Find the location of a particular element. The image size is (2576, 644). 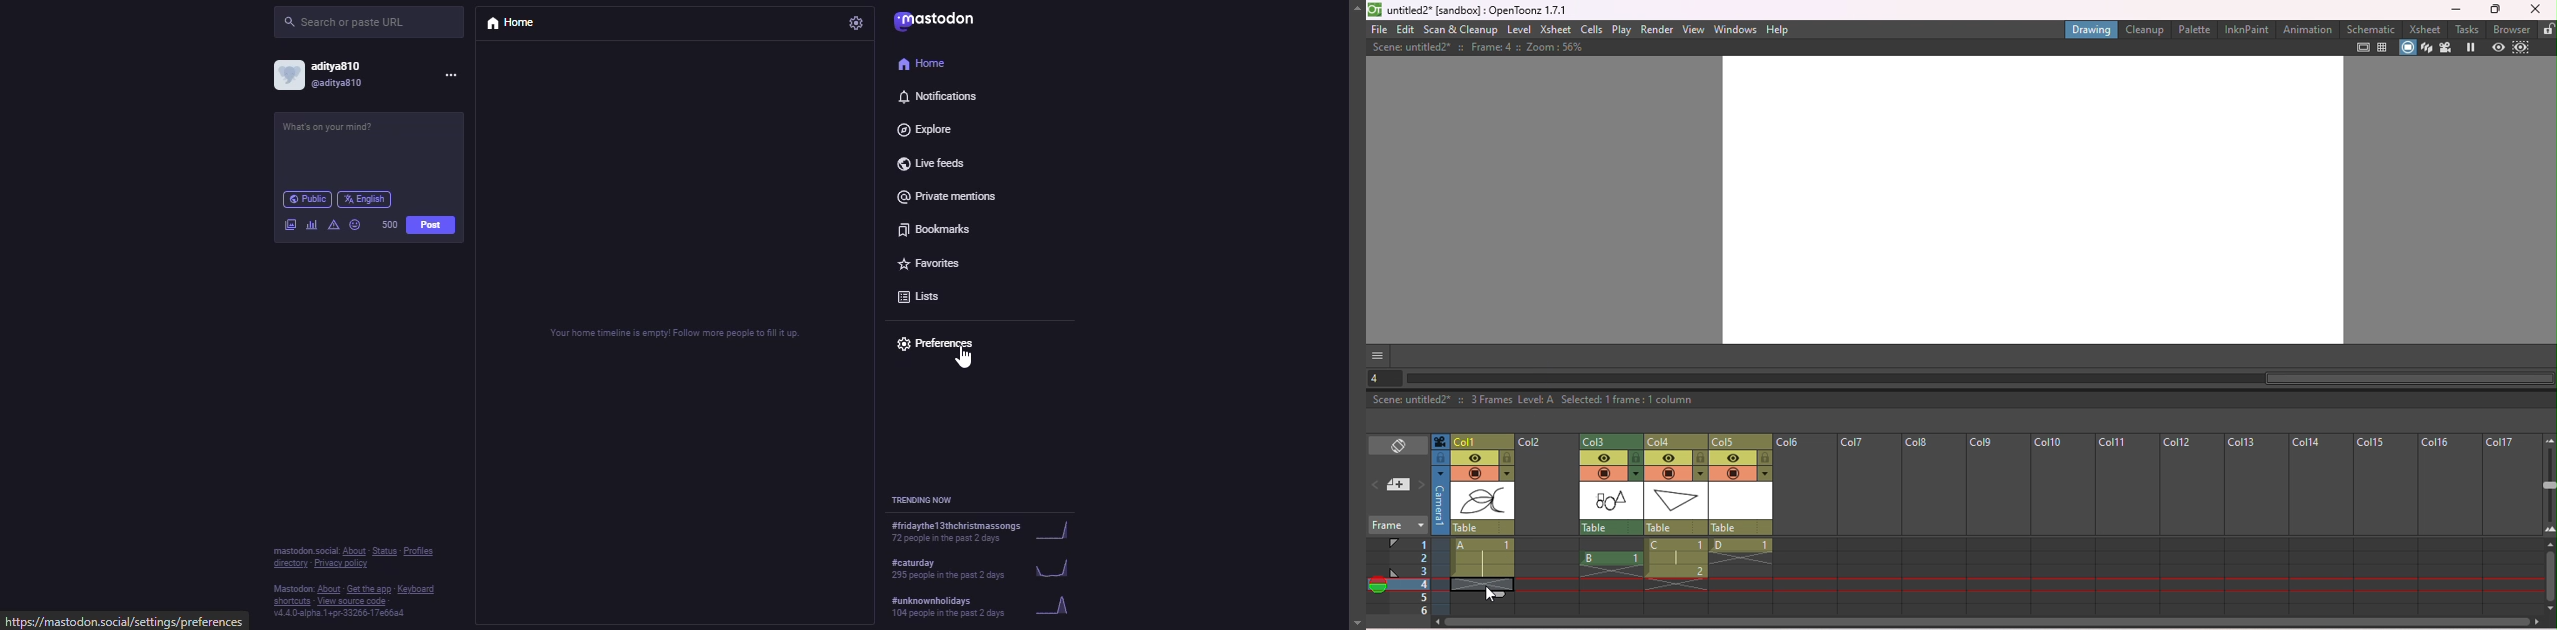

Animatio is located at coordinates (2308, 29).